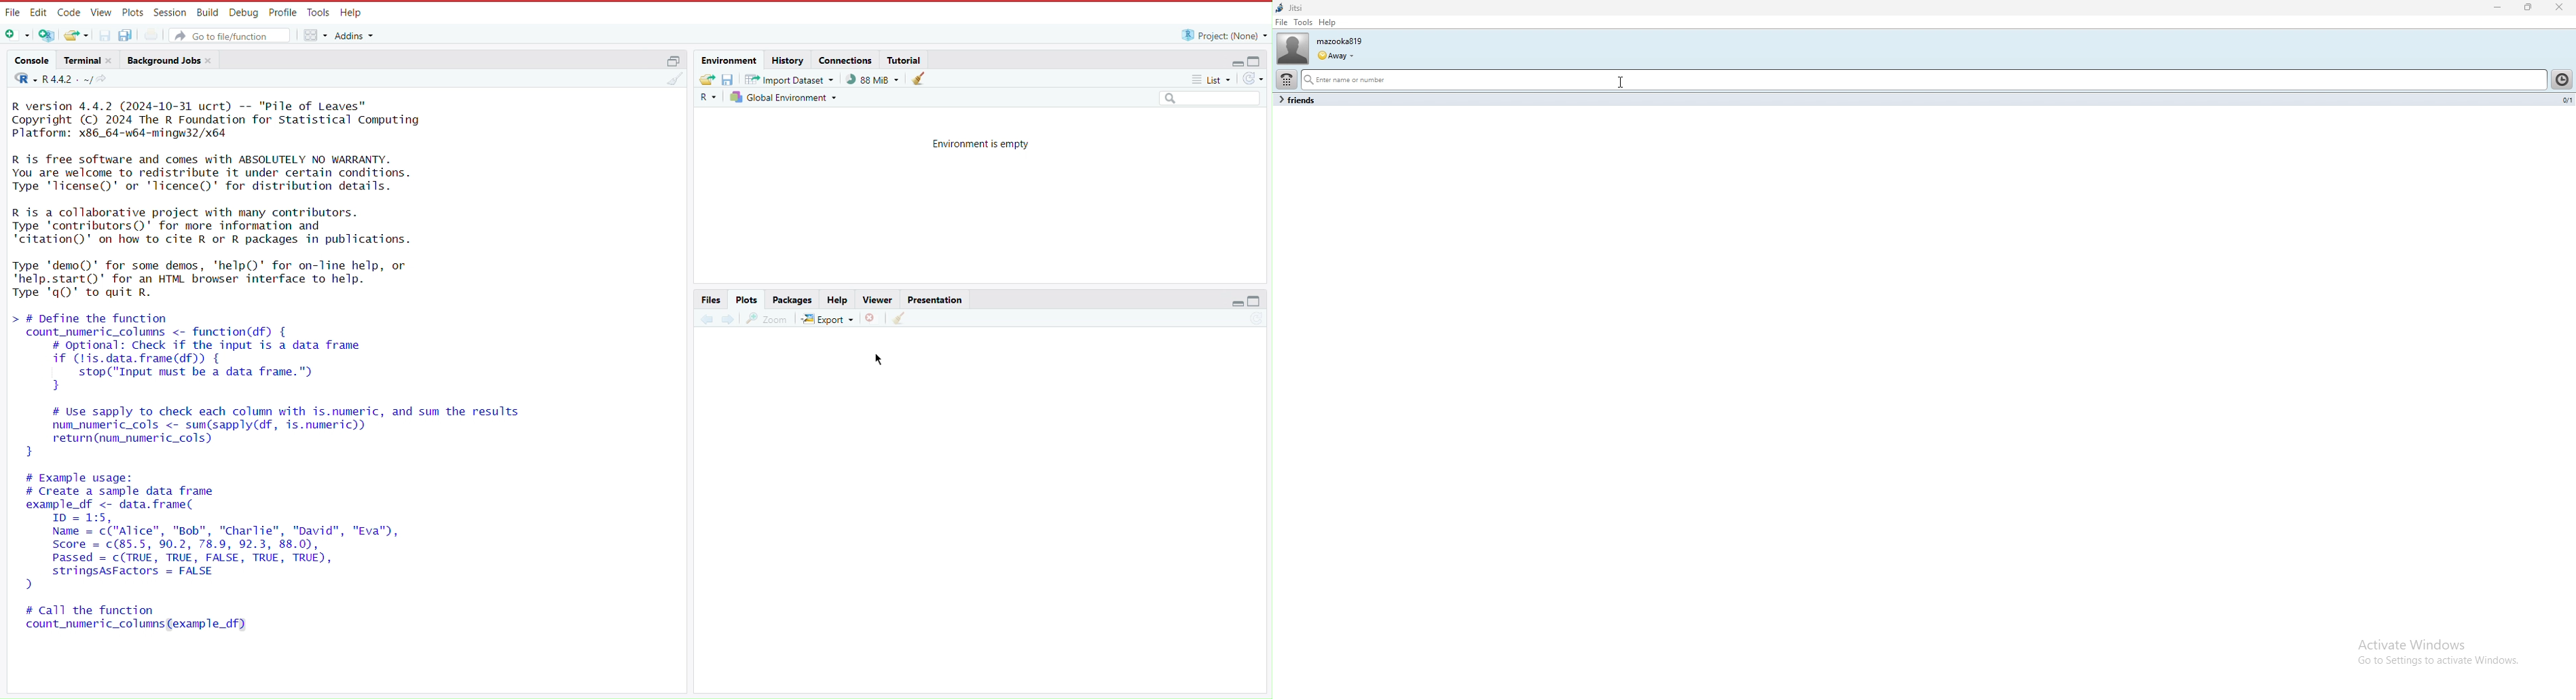 This screenshot has height=700, width=2576. Describe the element at coordinates (1238, 305) in the screenshot. I see `Minimize` at that location.